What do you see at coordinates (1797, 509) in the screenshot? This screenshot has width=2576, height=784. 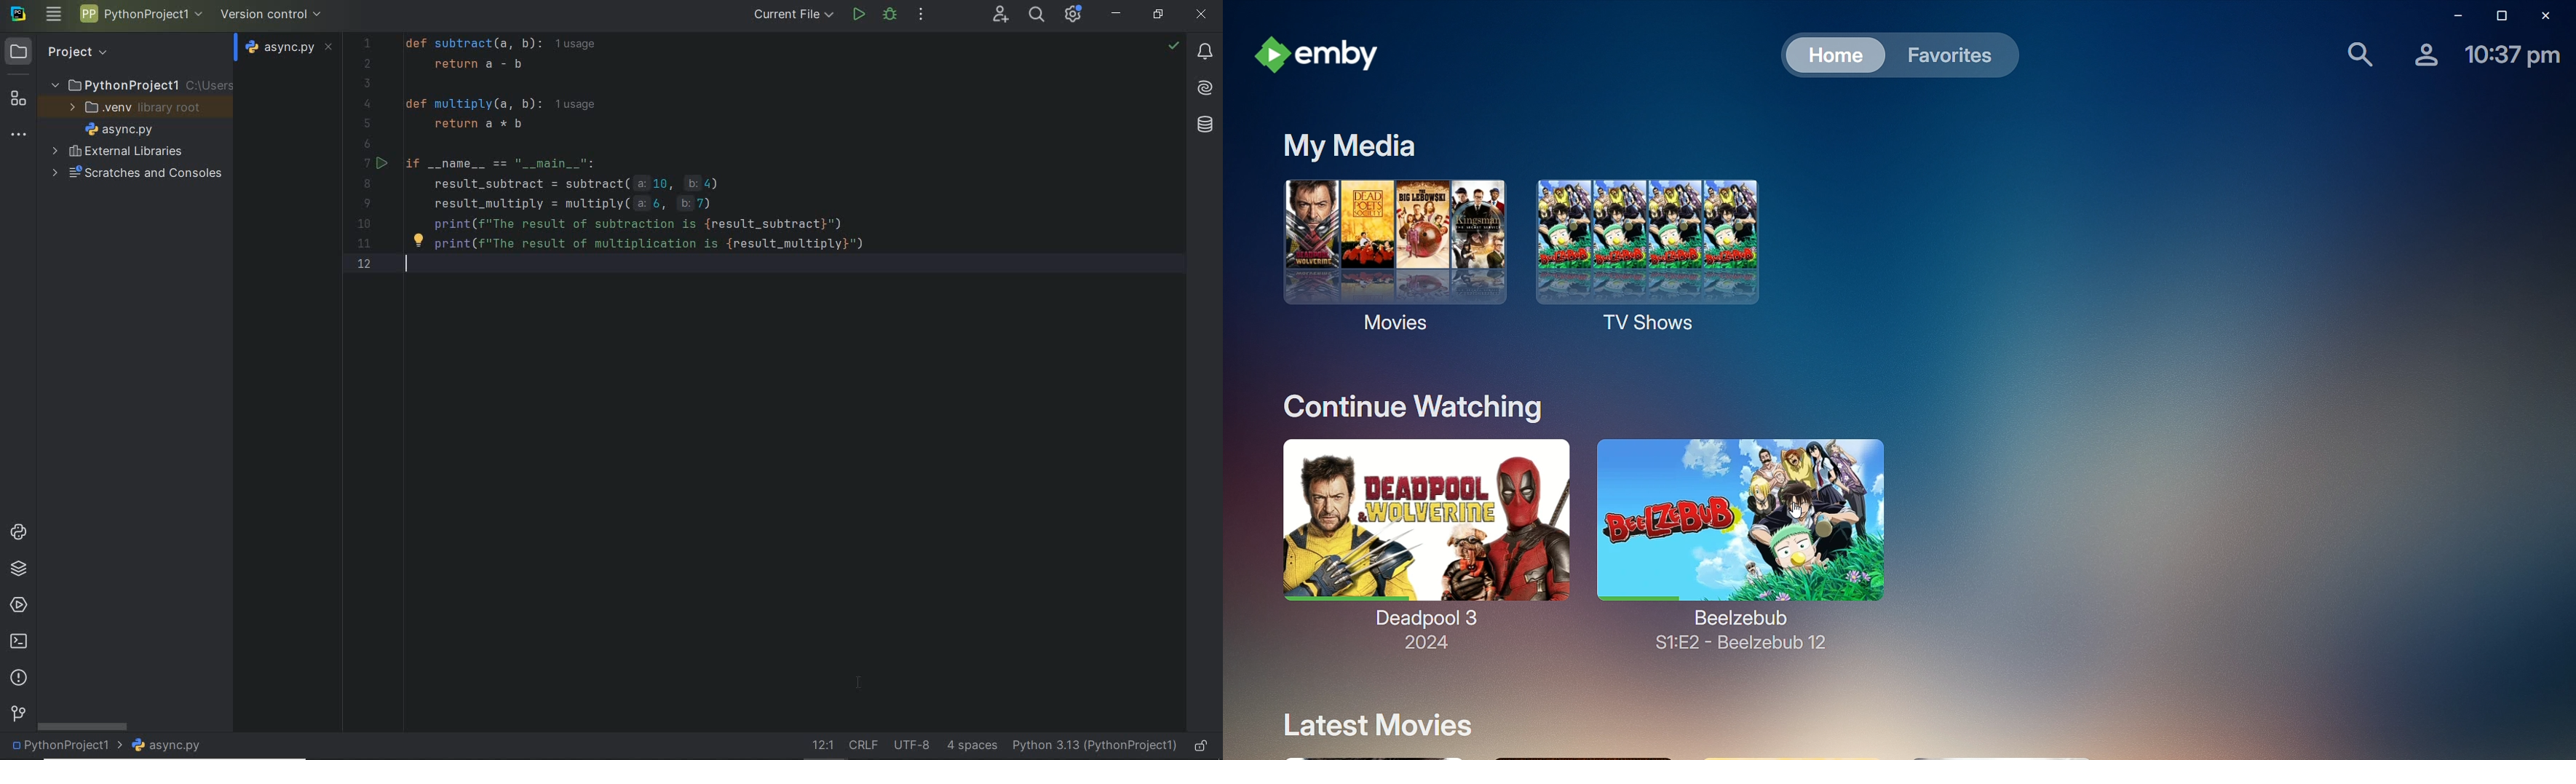 I see `cursor` at bounding box center [1797, 509].